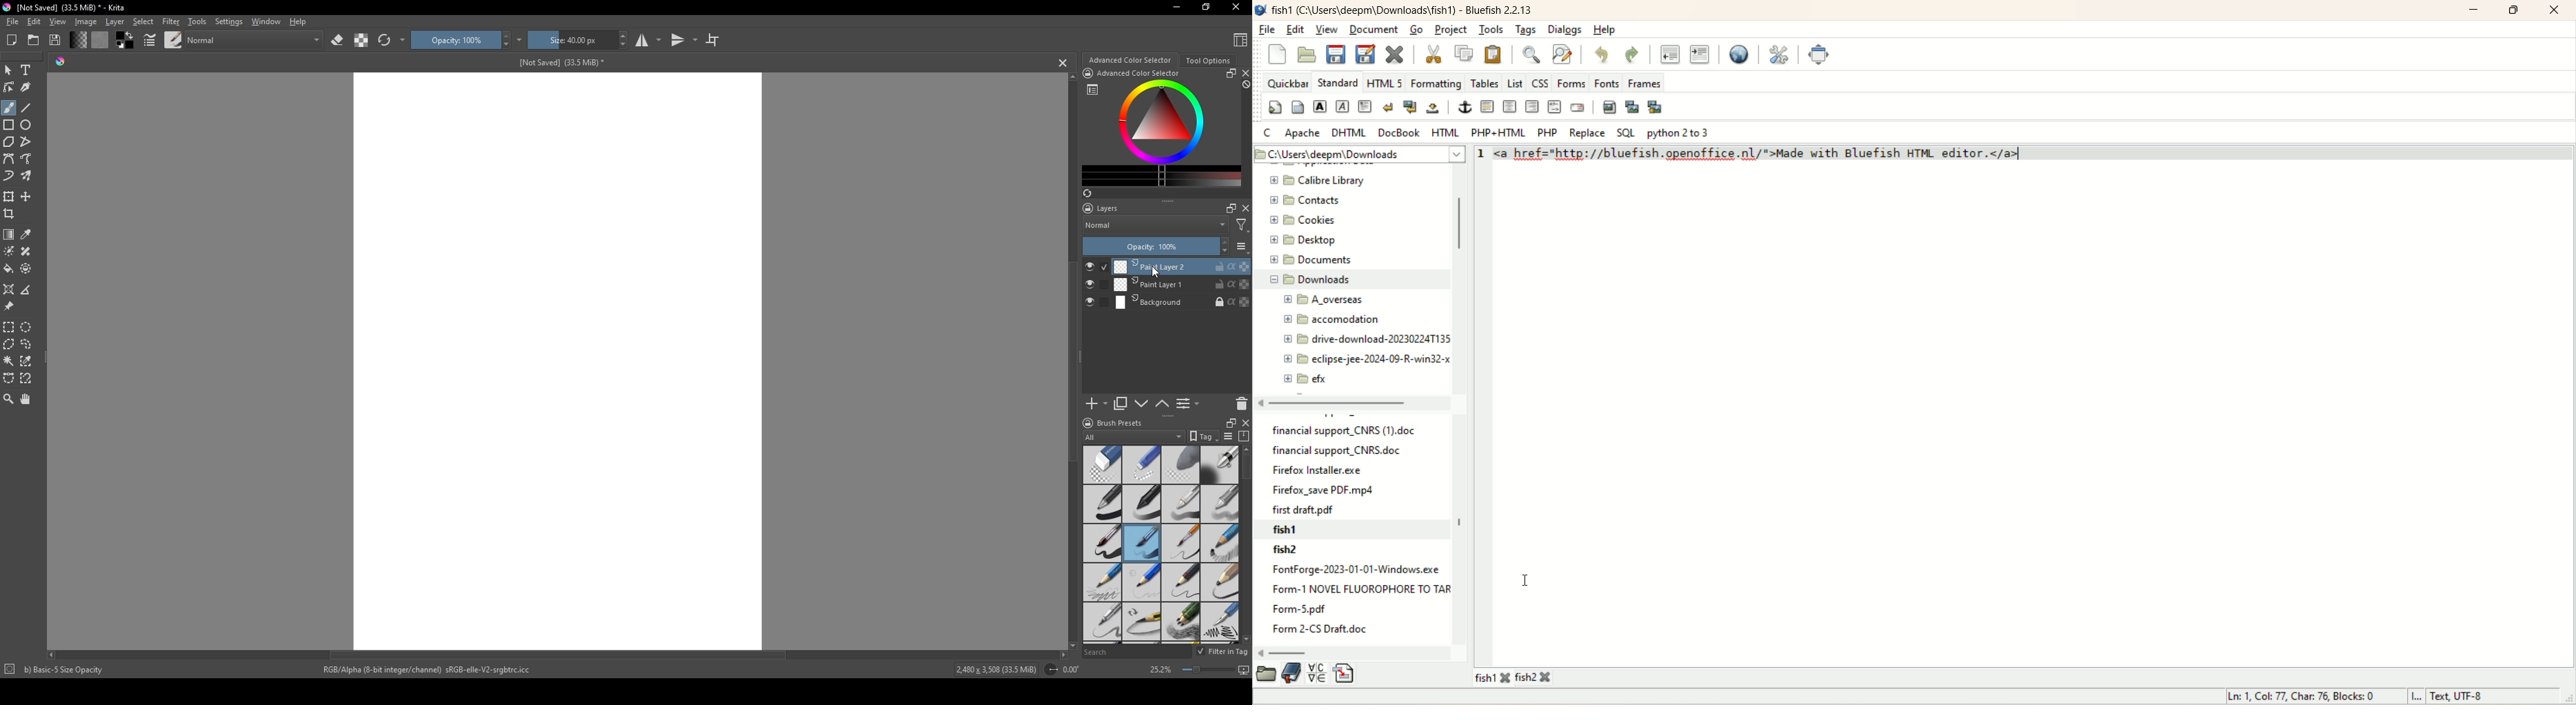  What do you see at coordinates (9, 379) in the screenshot?
I see `bezier curve` at bounding box center [9, 379].